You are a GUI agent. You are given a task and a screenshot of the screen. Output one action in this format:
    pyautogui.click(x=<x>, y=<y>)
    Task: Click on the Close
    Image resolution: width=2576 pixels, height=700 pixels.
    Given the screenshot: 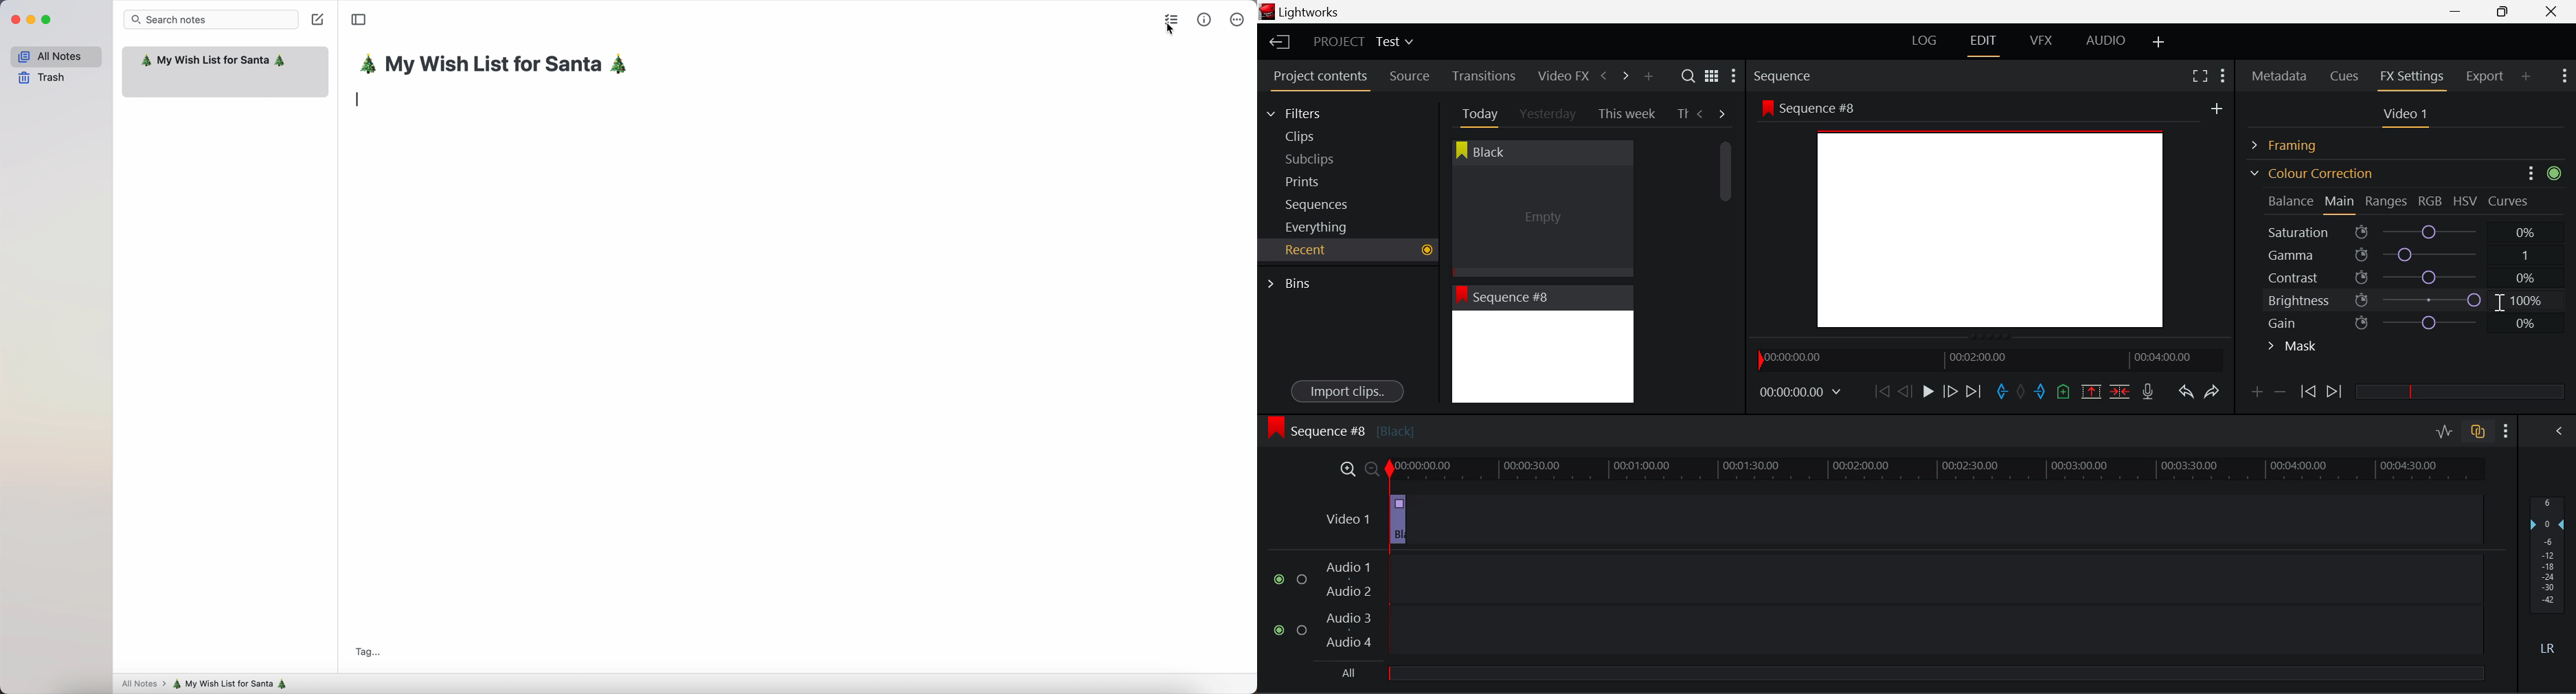 What is the action you would take?
    pyautogui.click(x=2554, y=12)
    